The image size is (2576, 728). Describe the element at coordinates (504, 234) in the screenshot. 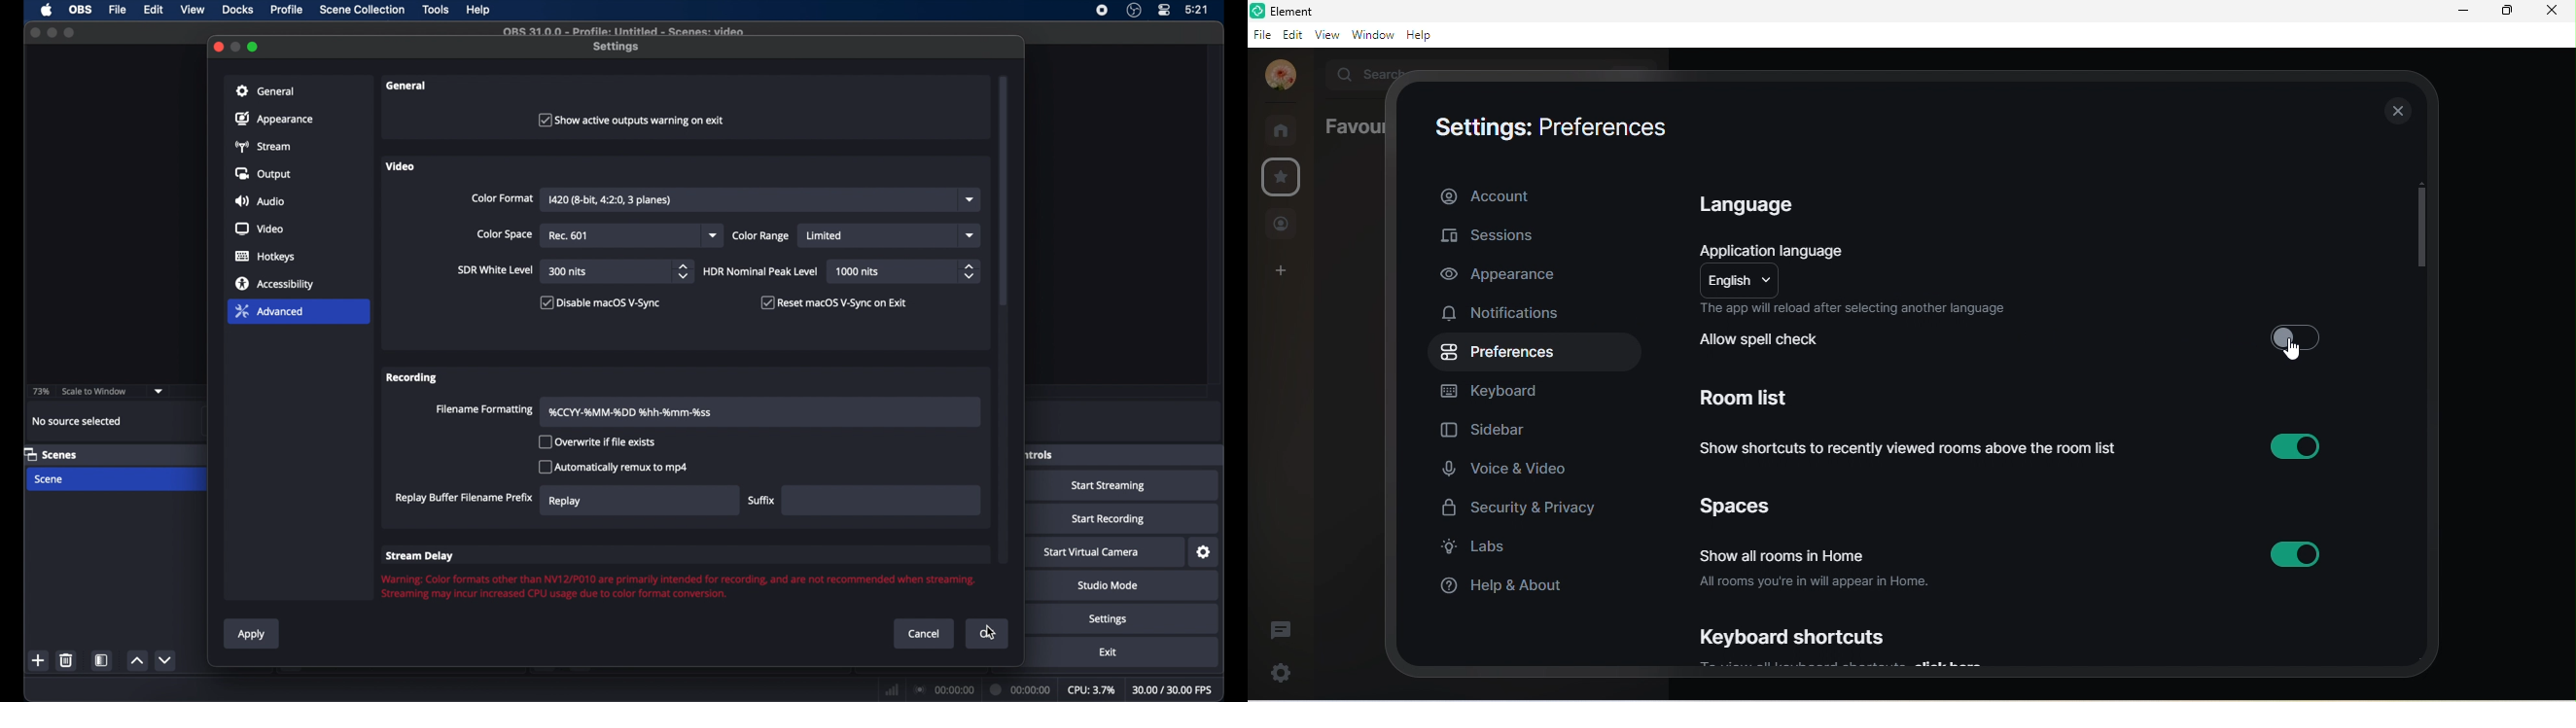

I see `color space` at that location.